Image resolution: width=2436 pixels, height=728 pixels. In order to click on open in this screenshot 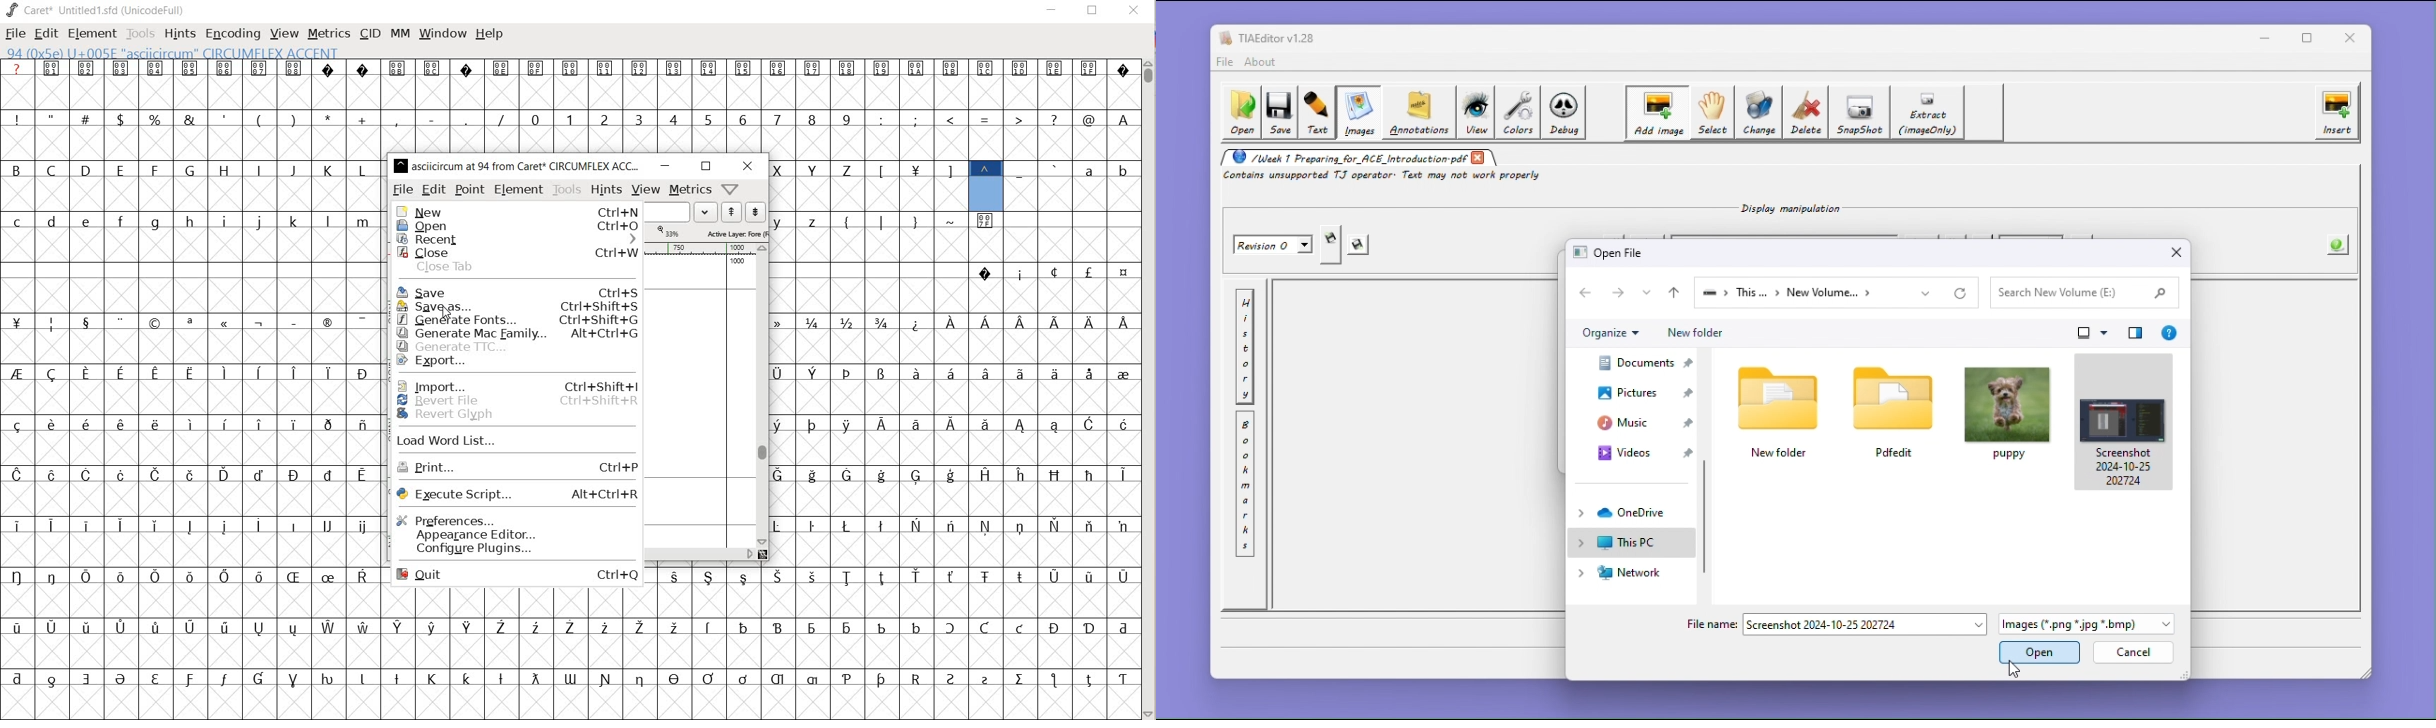, I will do `click(521, 227)`.